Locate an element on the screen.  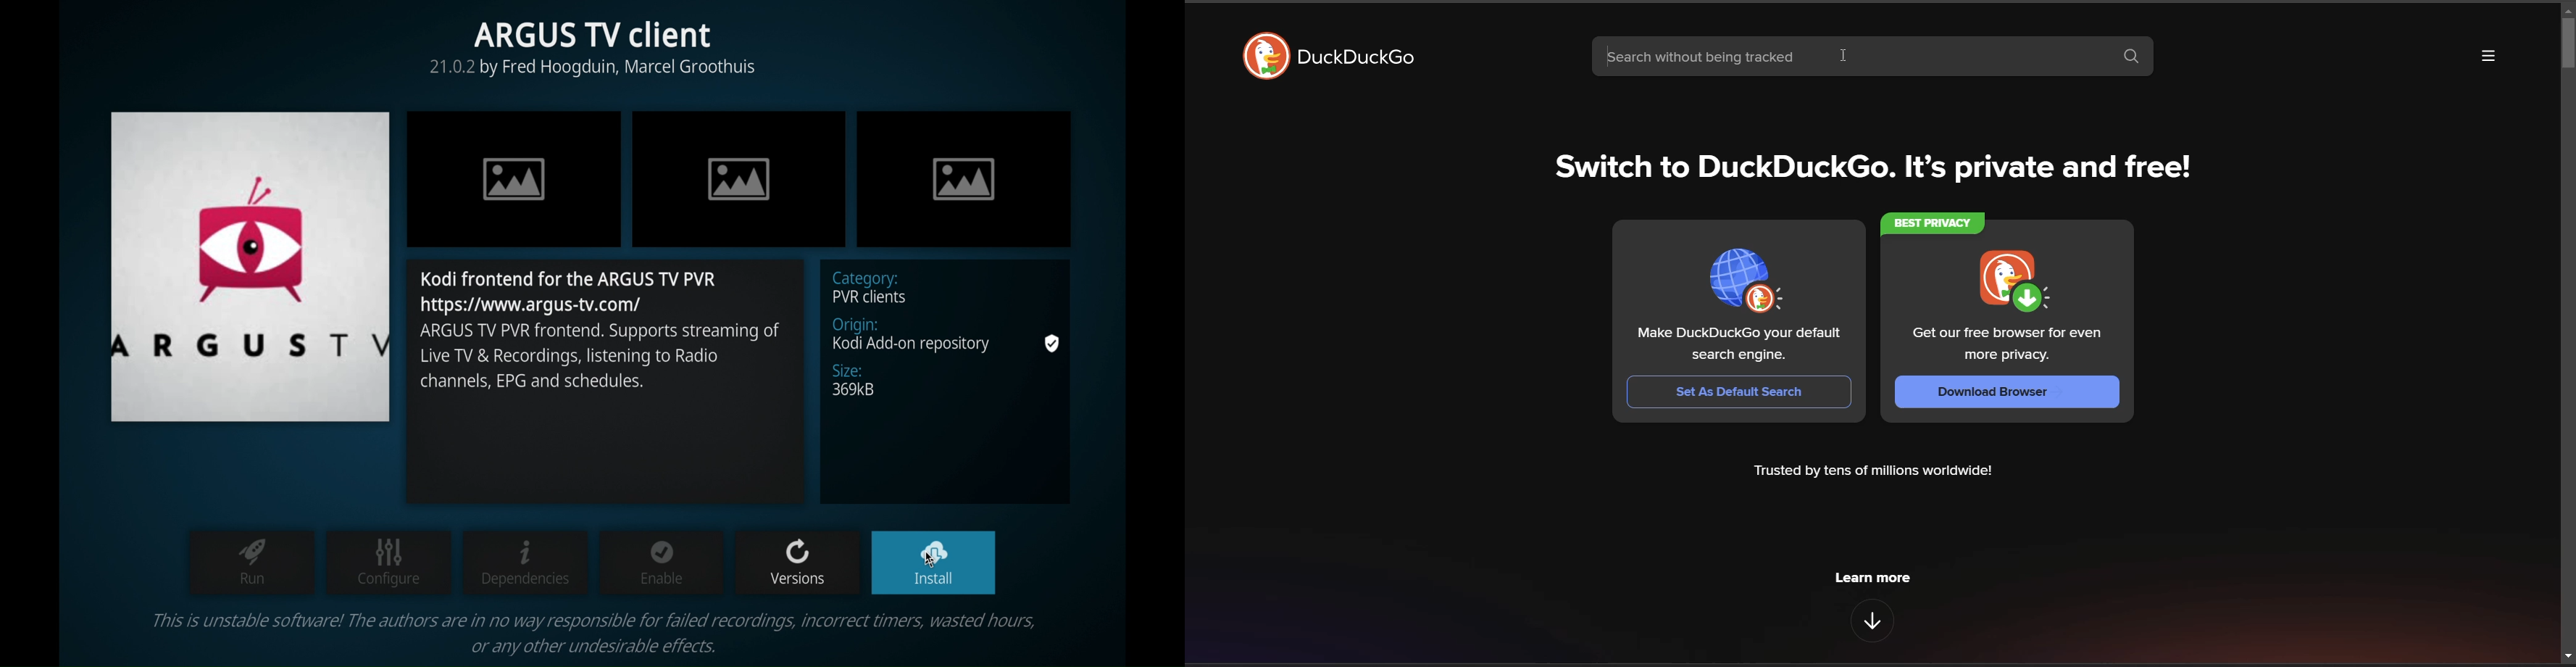
This Is unstable software! The authors are in no way responsible for failed recordings, incorrect timers, wasted hours,
or any other undesirable effects. is located at coordinates (602, 632).